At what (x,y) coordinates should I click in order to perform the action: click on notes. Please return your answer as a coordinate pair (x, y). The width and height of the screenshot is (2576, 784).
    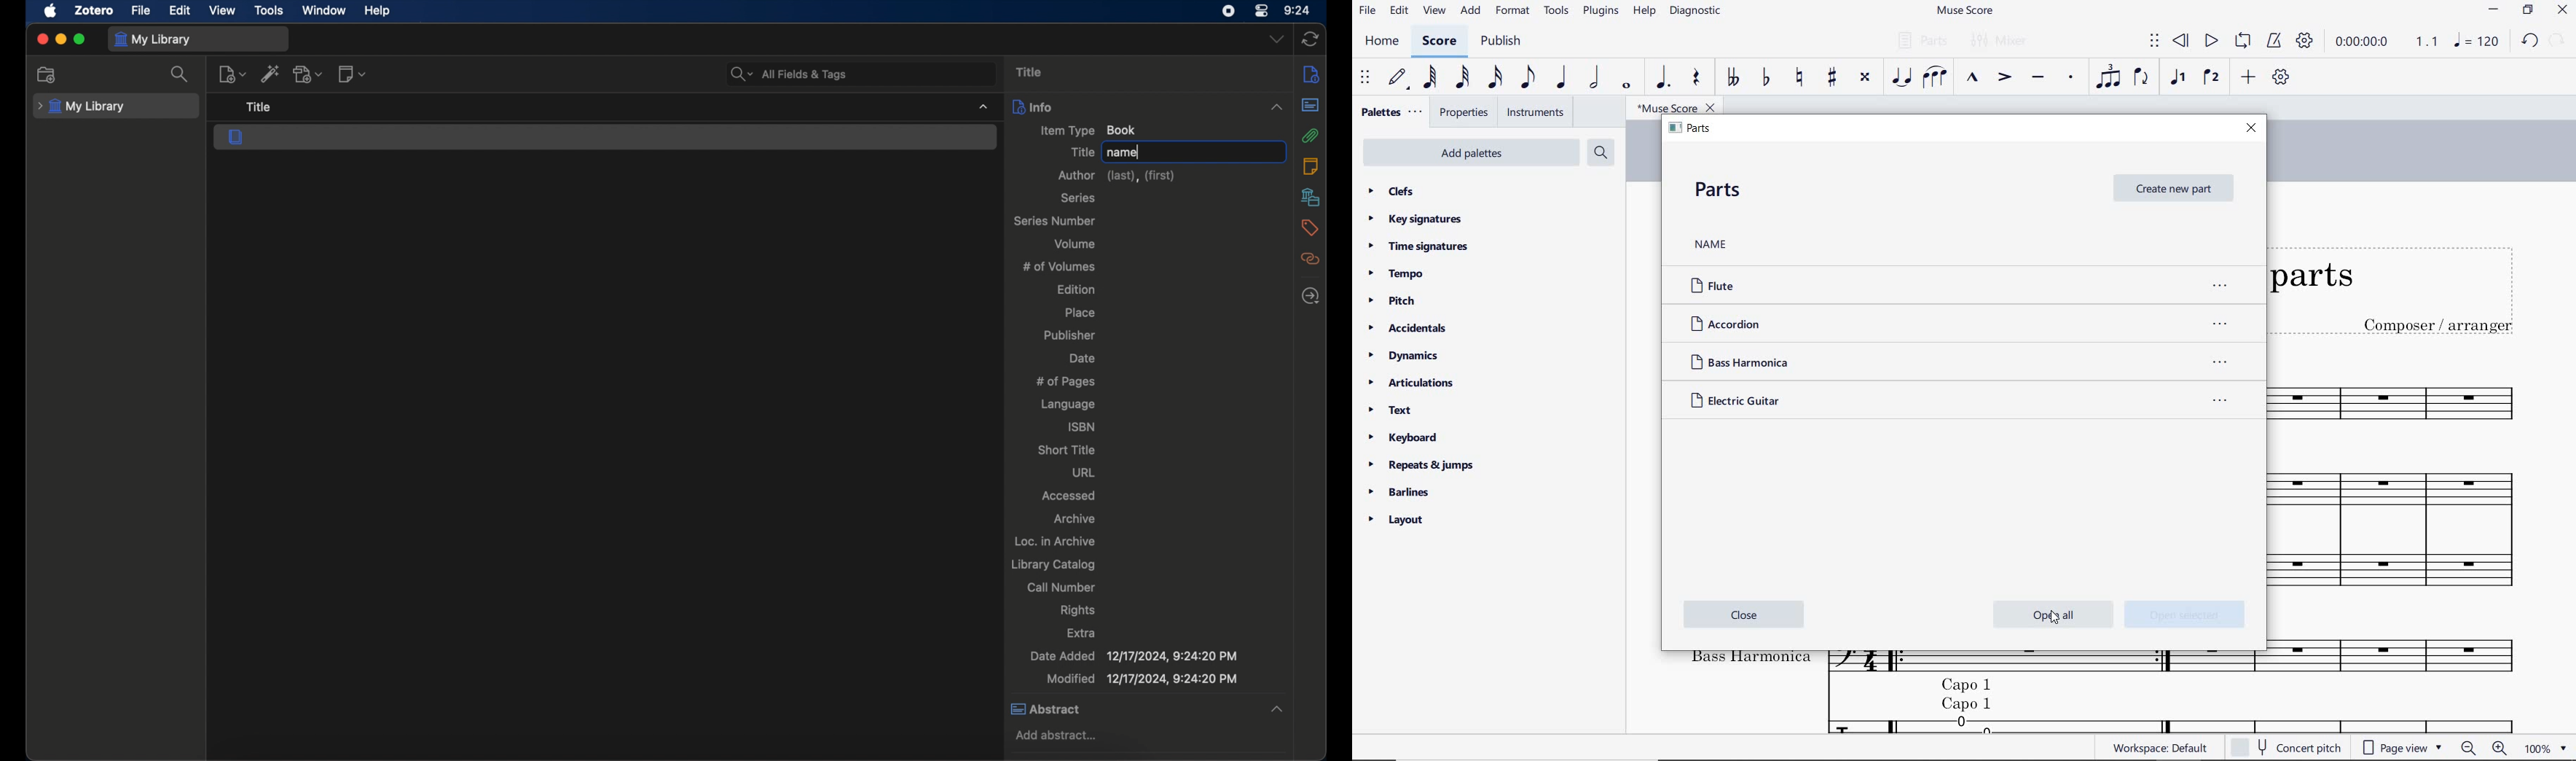
    Looking at the image, I should click on (1311, 165).